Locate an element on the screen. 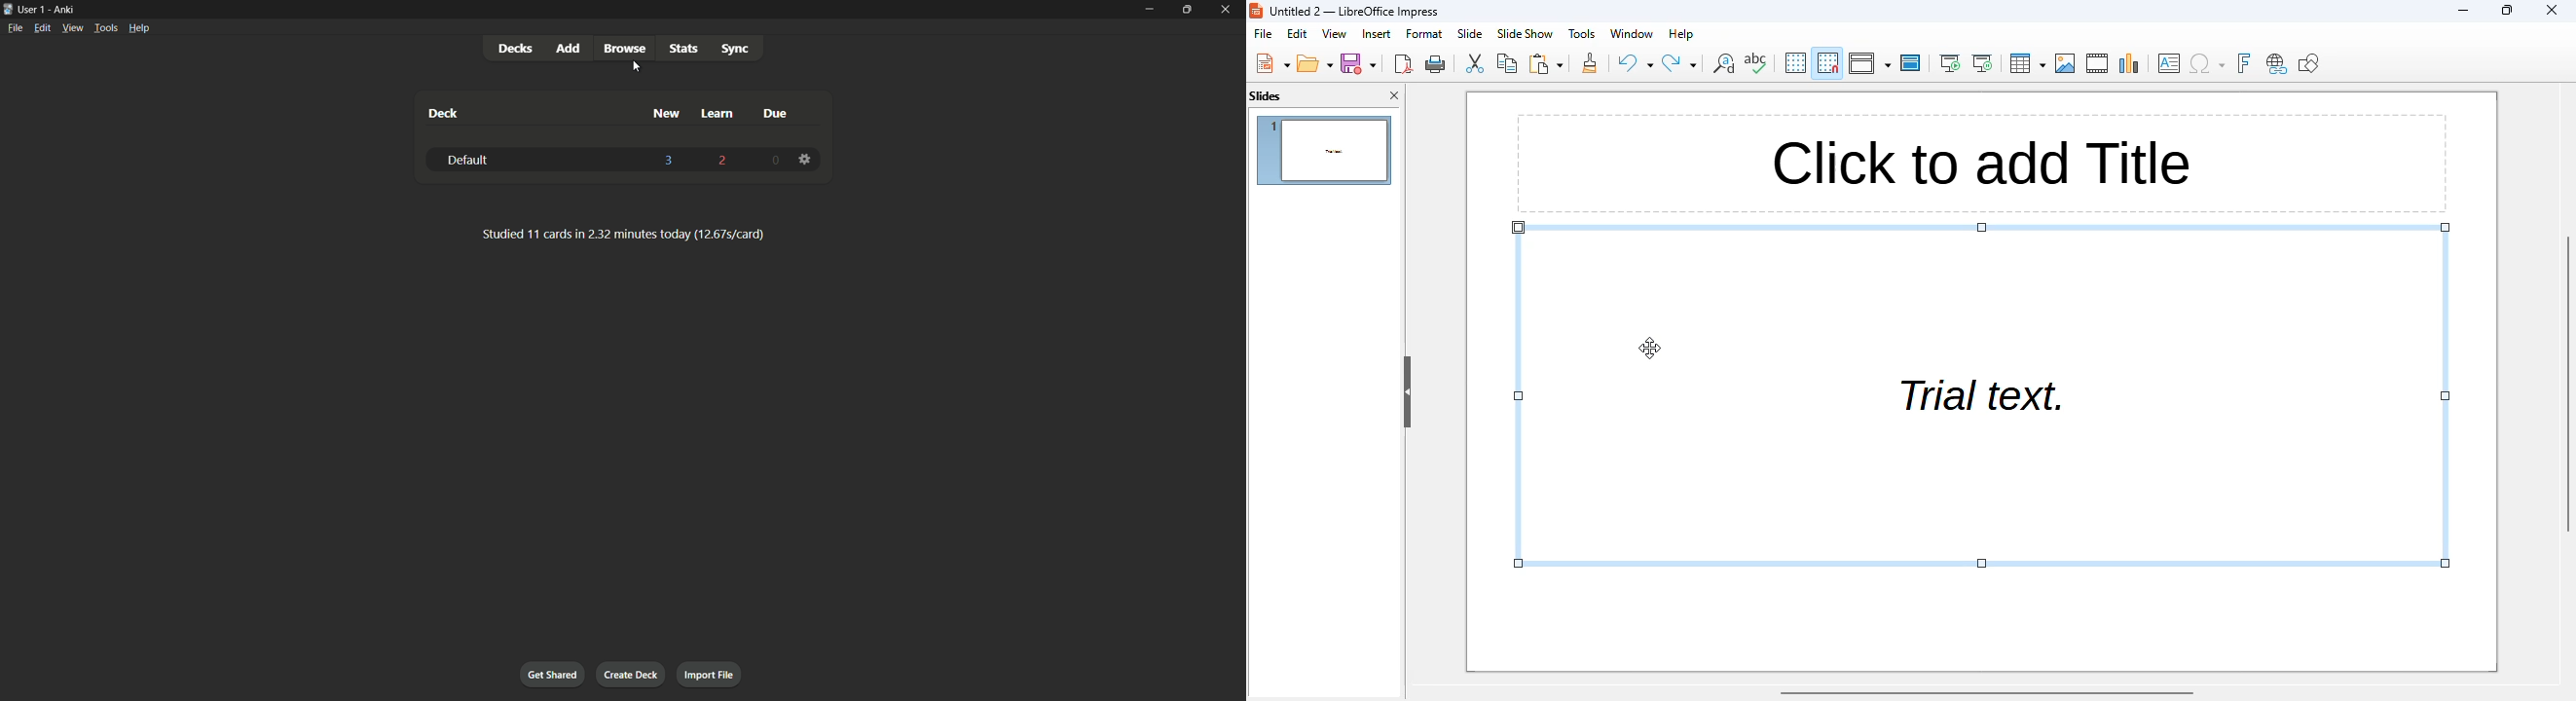 Image resolution: width=2576 pixels, height=728 pixels. cut is located at coordinates (1474, 63).